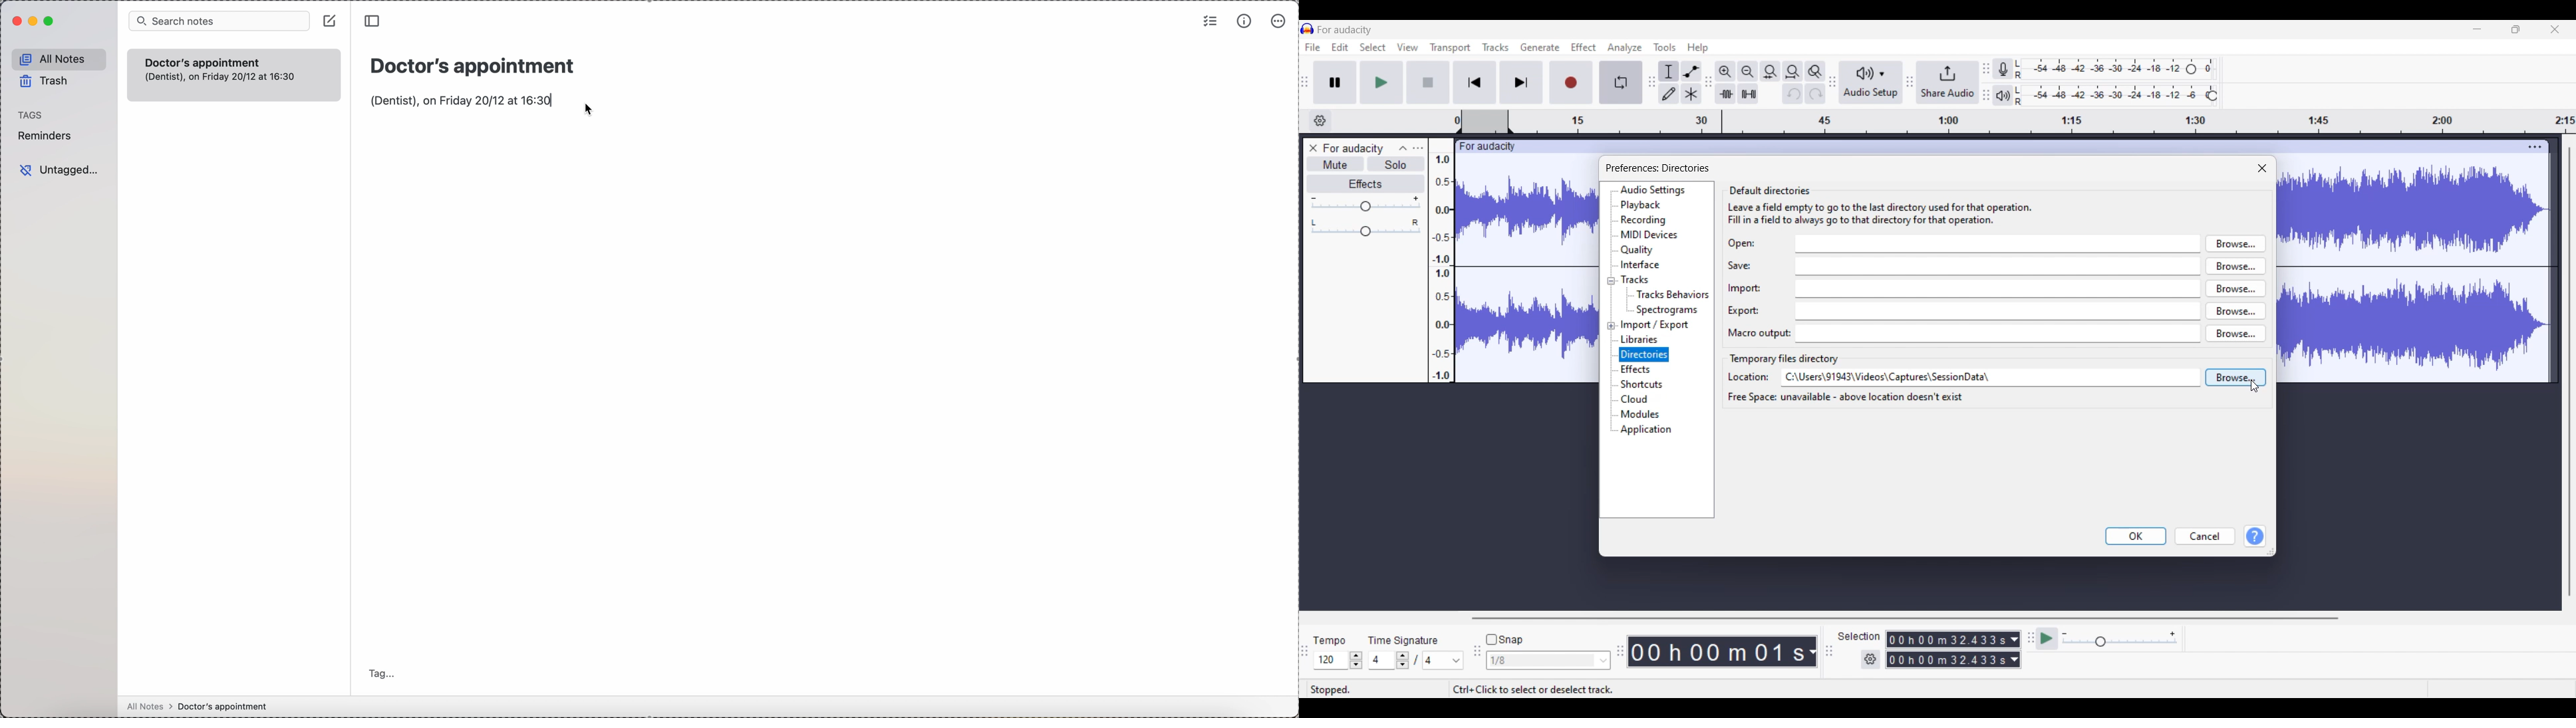 The height and width of the screenshot is (728, 2576). What do you see at coordinates (1407, 47) in the screenshot?
I see `View menu` at bounding box center [1407, 47].